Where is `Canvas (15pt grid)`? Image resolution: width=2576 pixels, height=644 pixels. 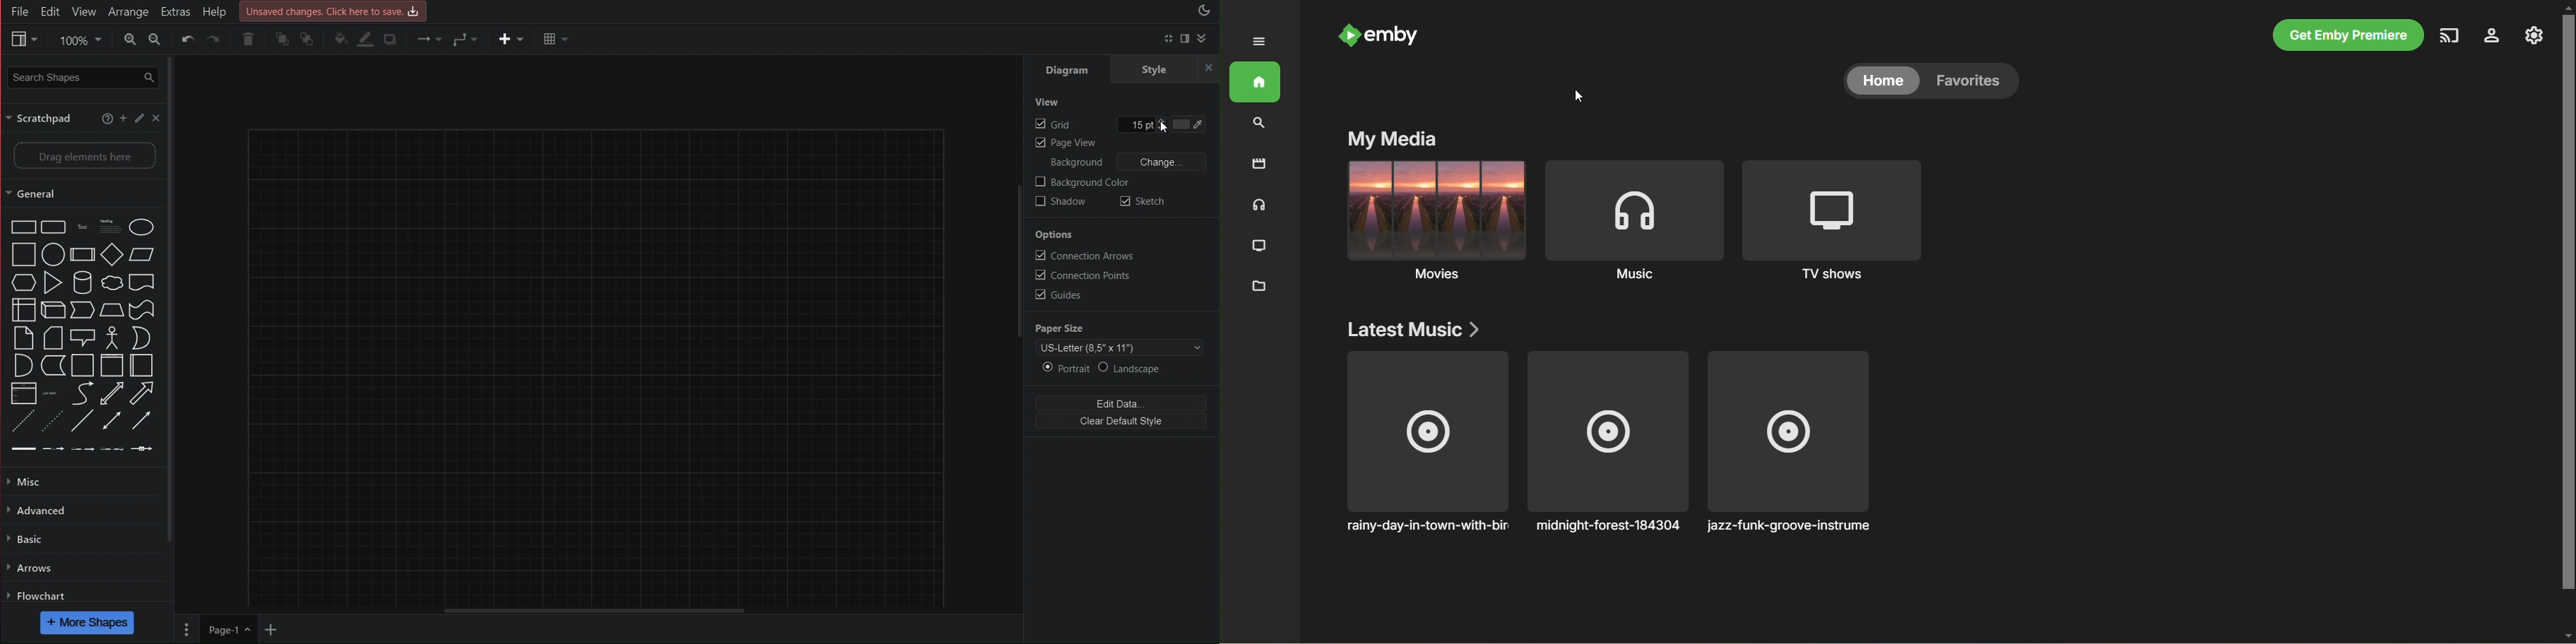 Canvas (15pt grid) is located at coordinates (625, 362).